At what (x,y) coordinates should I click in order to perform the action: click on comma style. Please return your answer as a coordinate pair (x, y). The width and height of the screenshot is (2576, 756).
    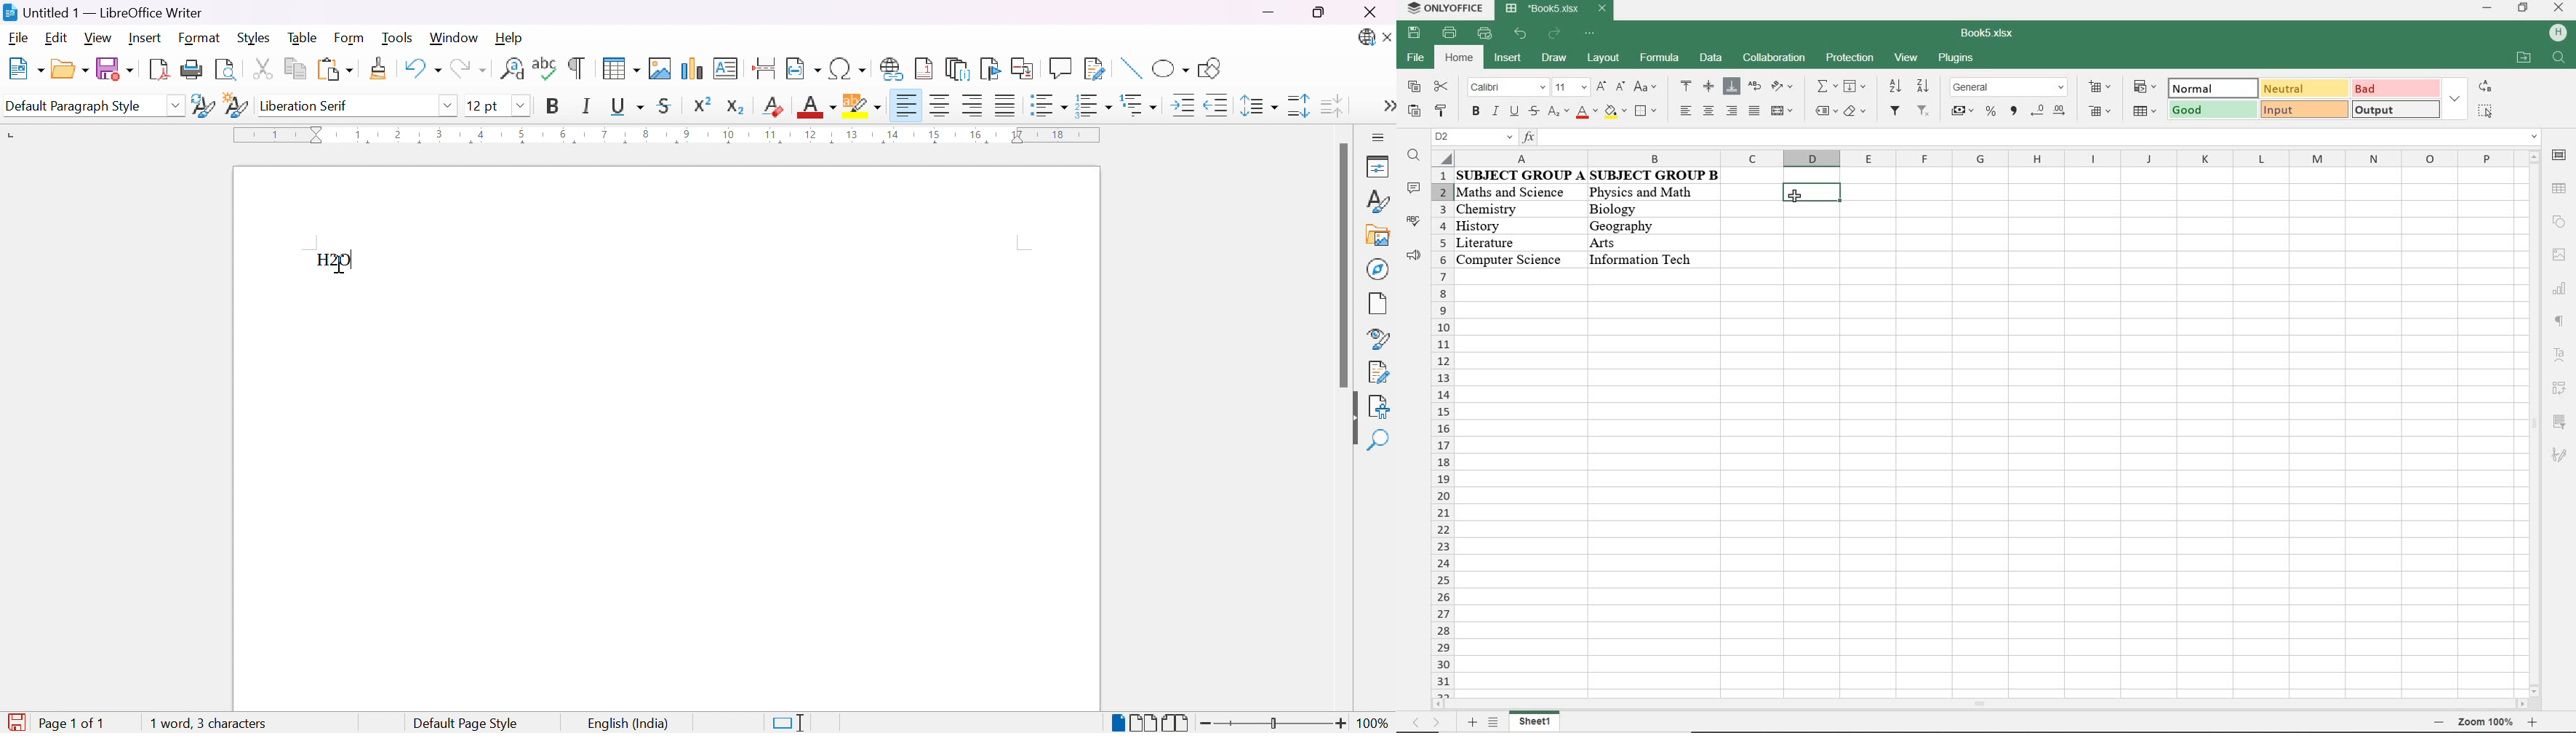
    Looking at the image, I should click on (2014, 111).